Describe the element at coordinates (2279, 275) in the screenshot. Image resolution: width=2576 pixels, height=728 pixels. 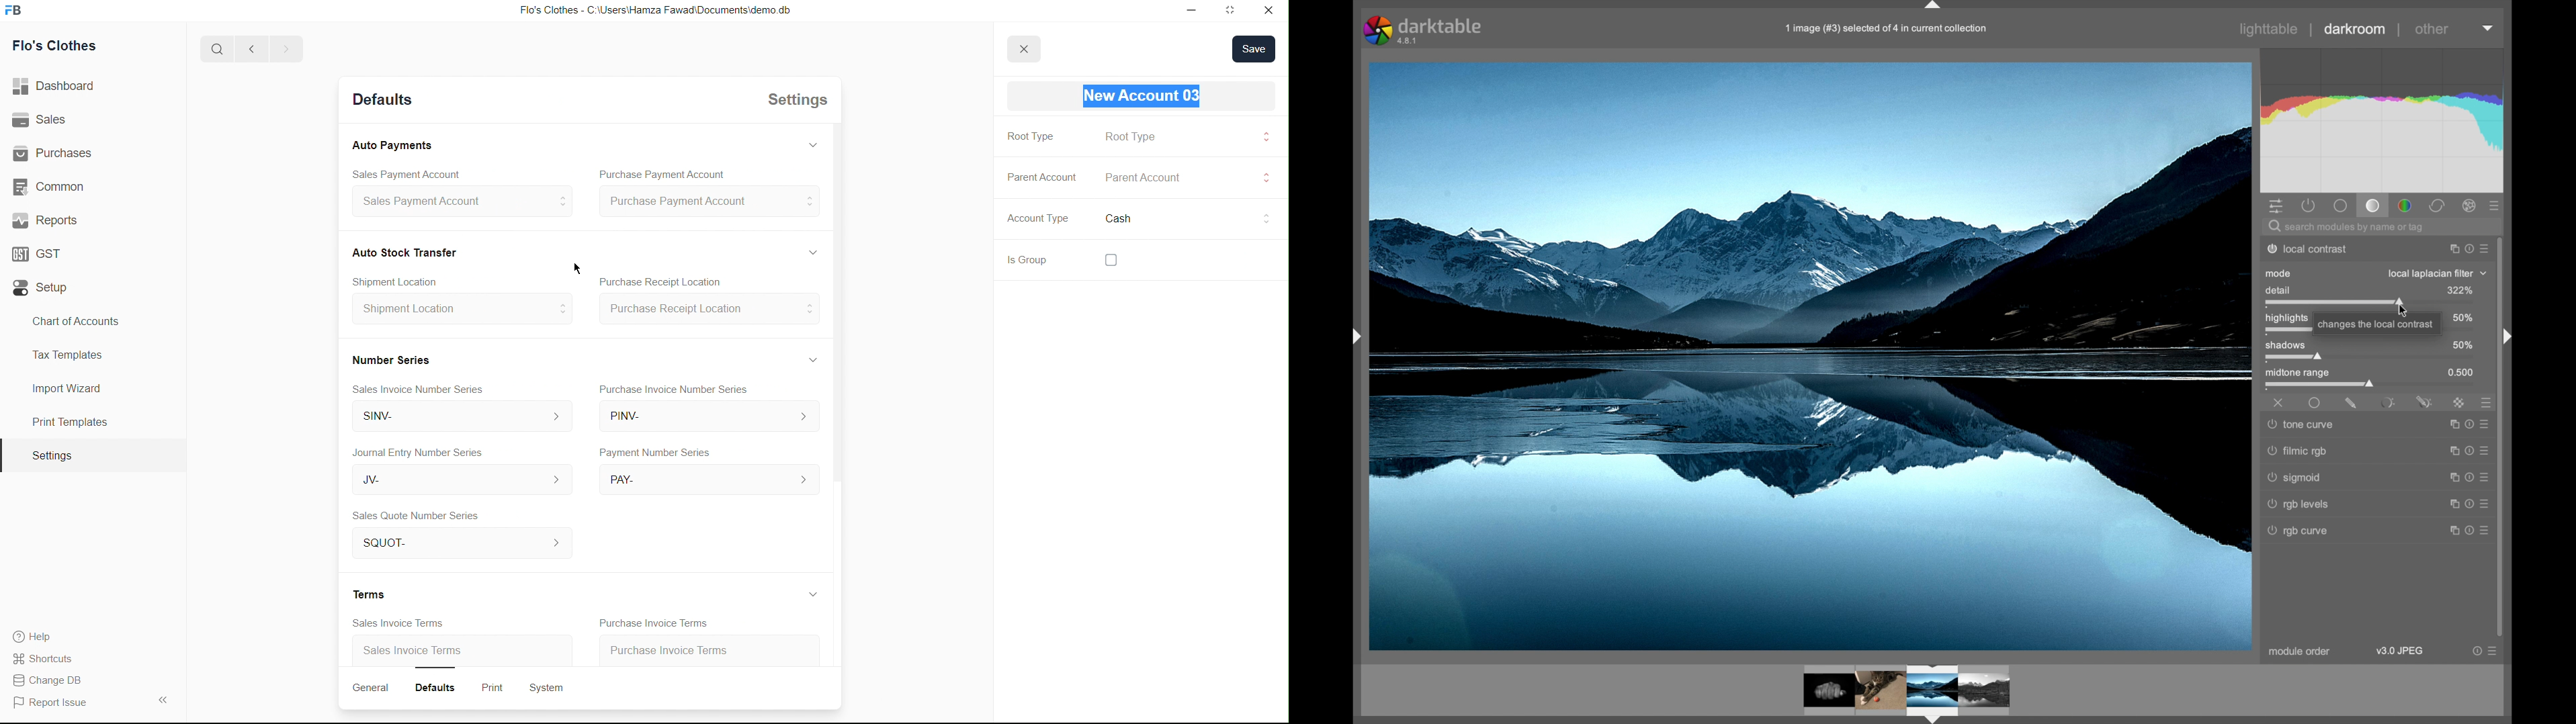
I see `mode` at that location.